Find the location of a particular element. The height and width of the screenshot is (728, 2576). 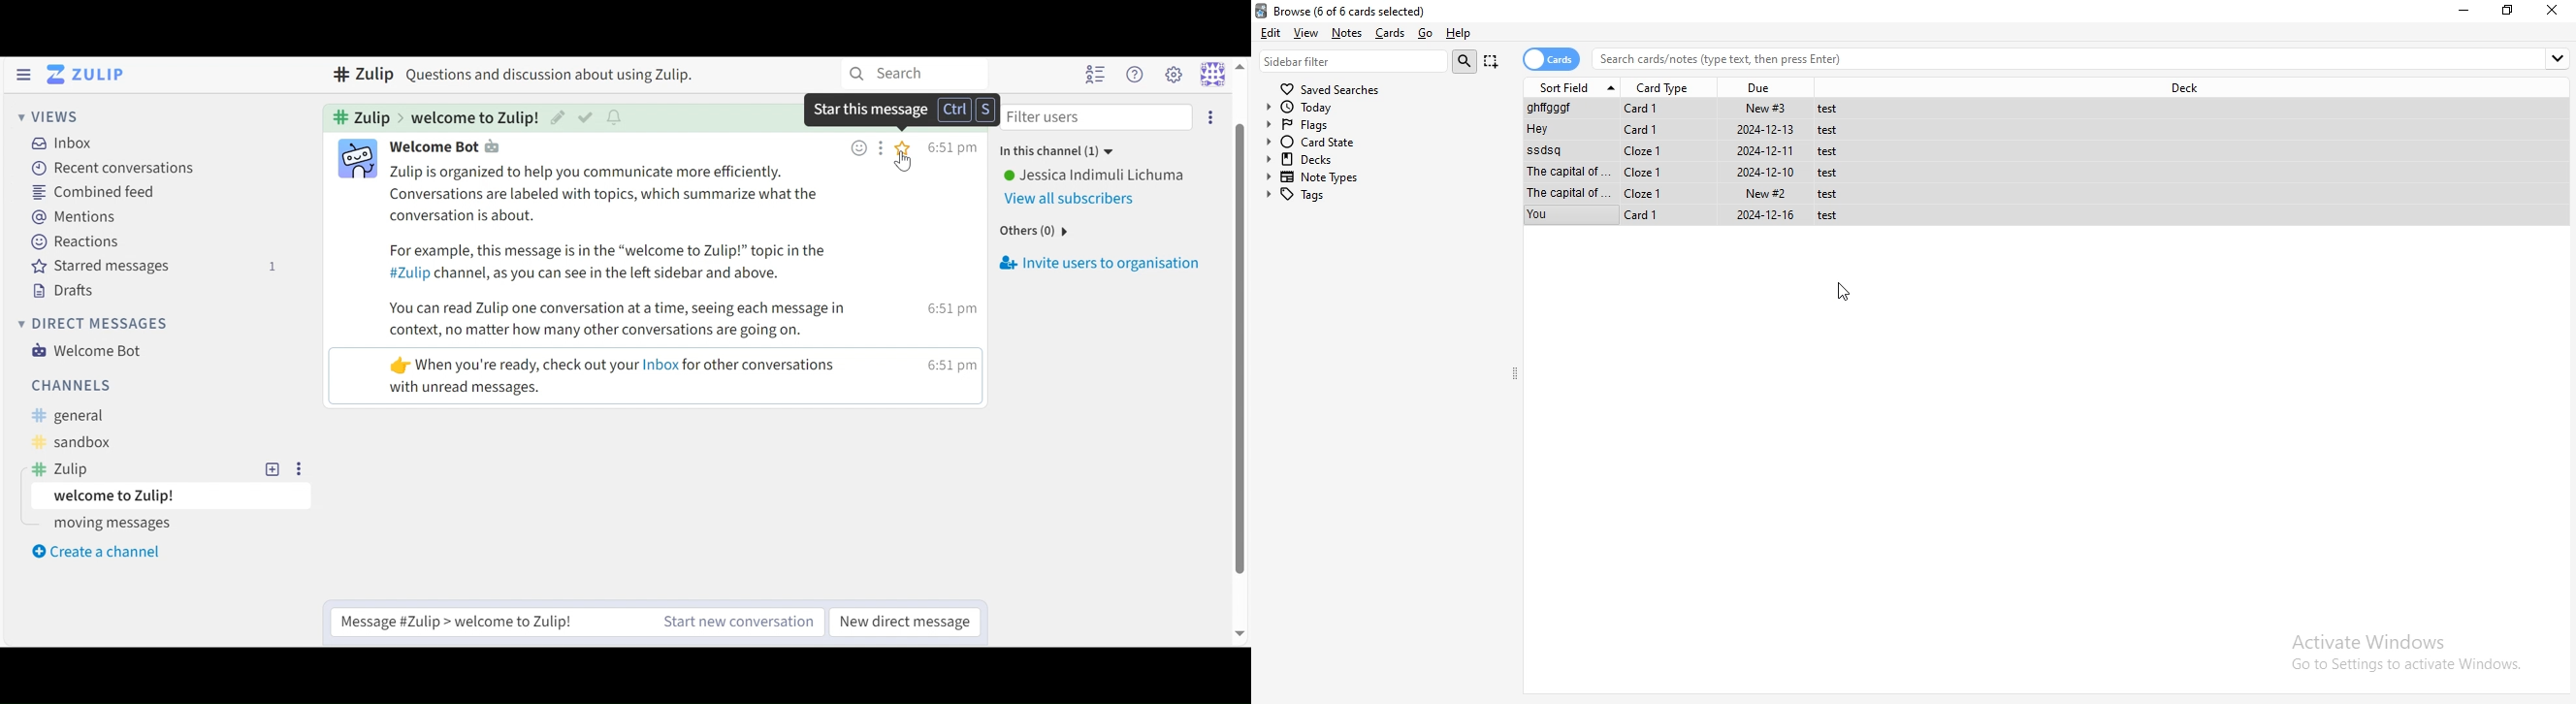

Star this message is located at coordinates (905, 146).